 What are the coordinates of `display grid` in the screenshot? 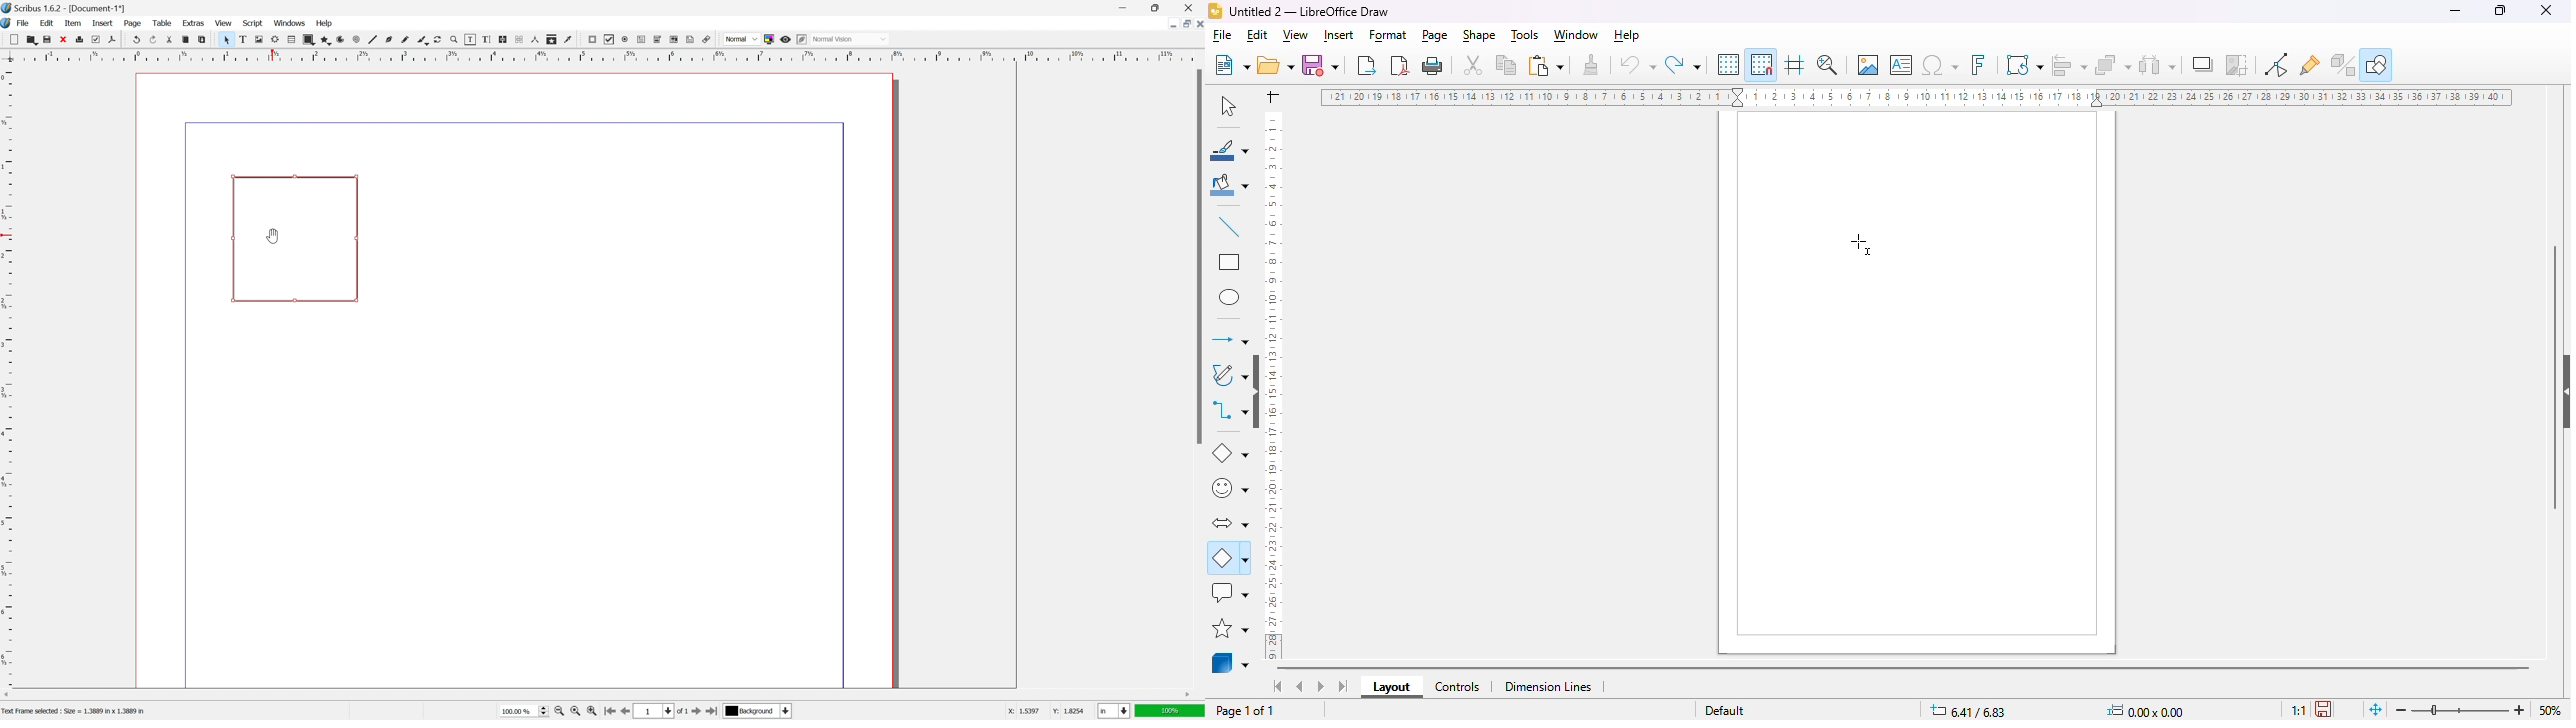 It's located at (1727, 64).